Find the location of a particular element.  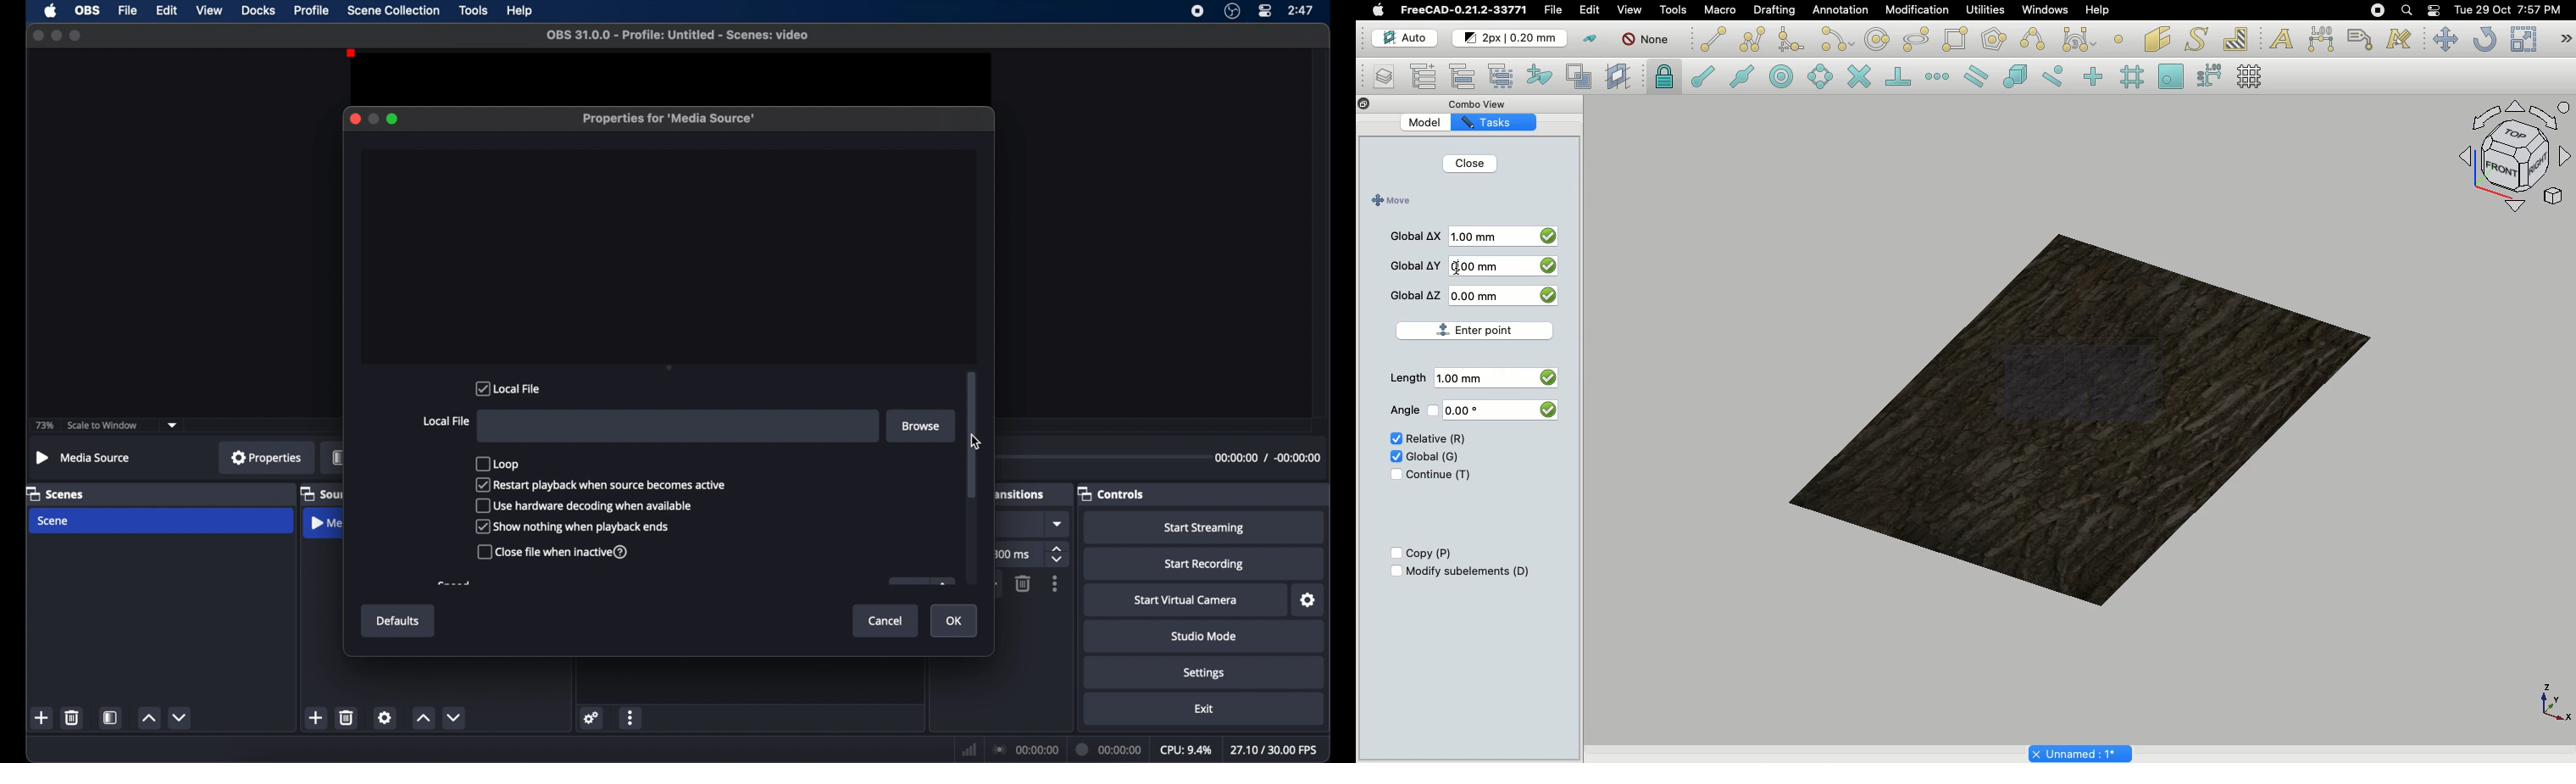

studio mode is located at coordinates (1204, 637).